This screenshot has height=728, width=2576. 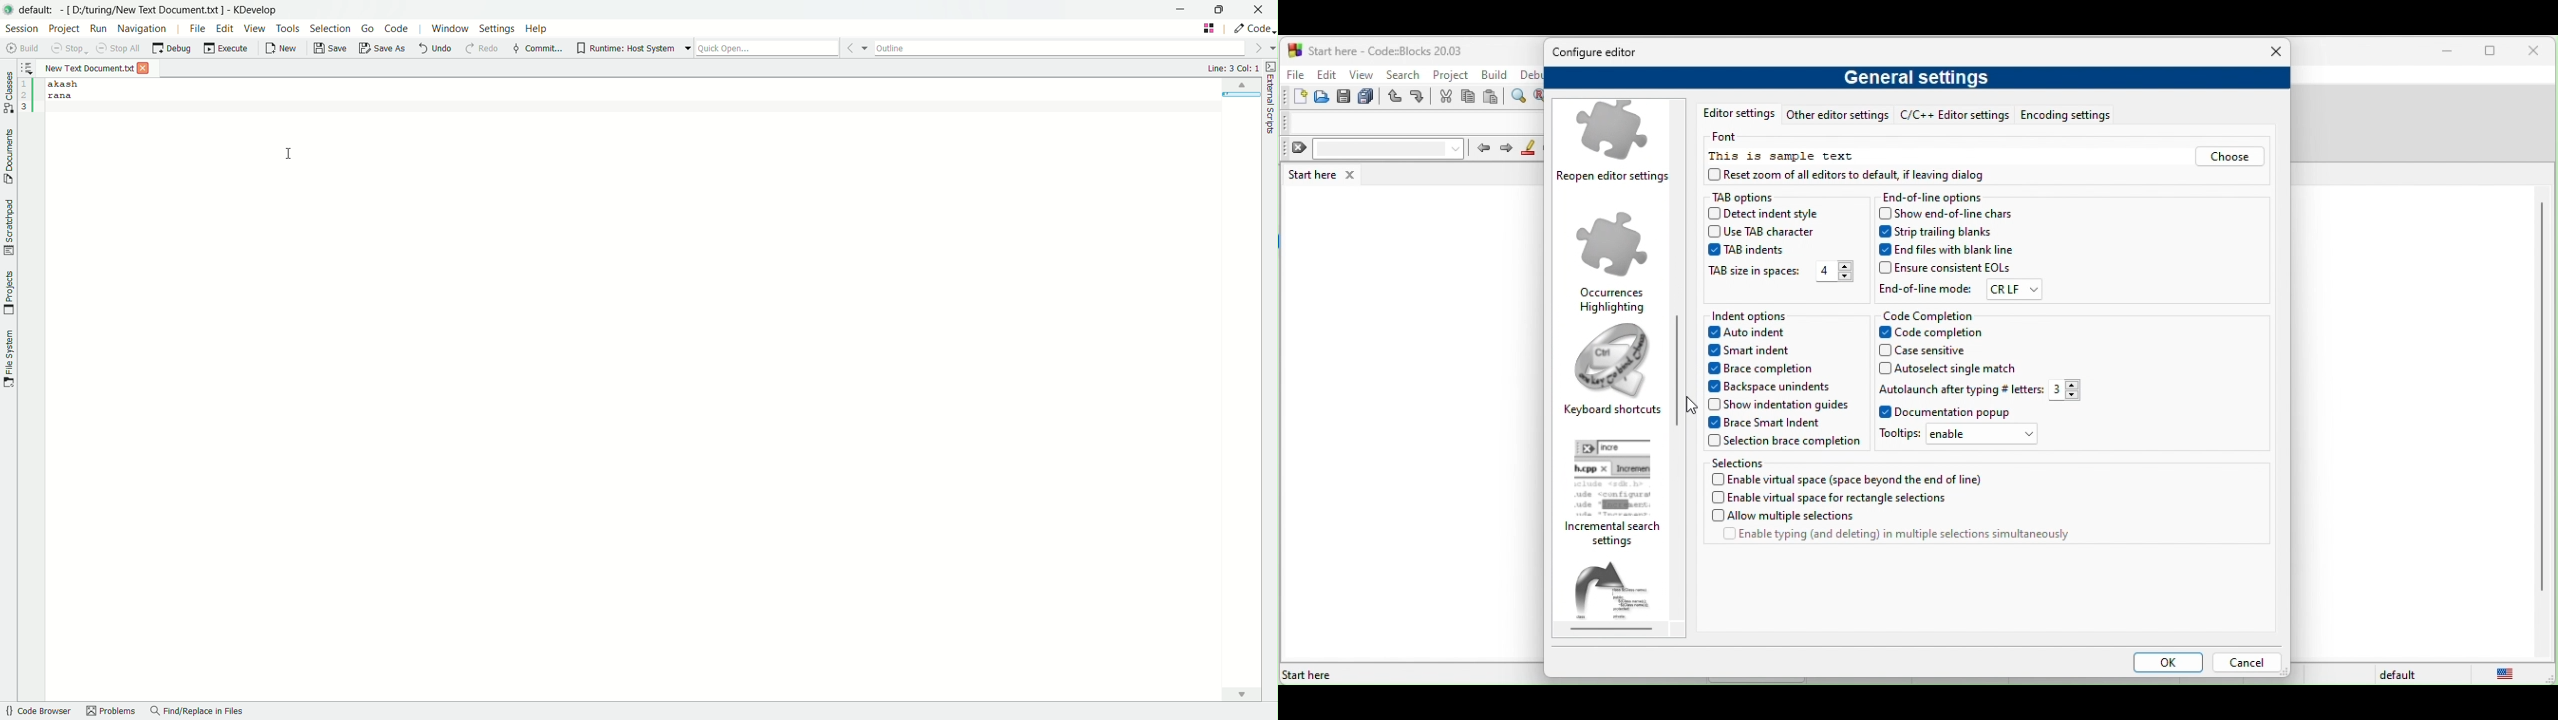 What do you see at coordinates (1952, 369) in the screenshot?
I see `autoselect single match` at bounding box center [1952, 369].